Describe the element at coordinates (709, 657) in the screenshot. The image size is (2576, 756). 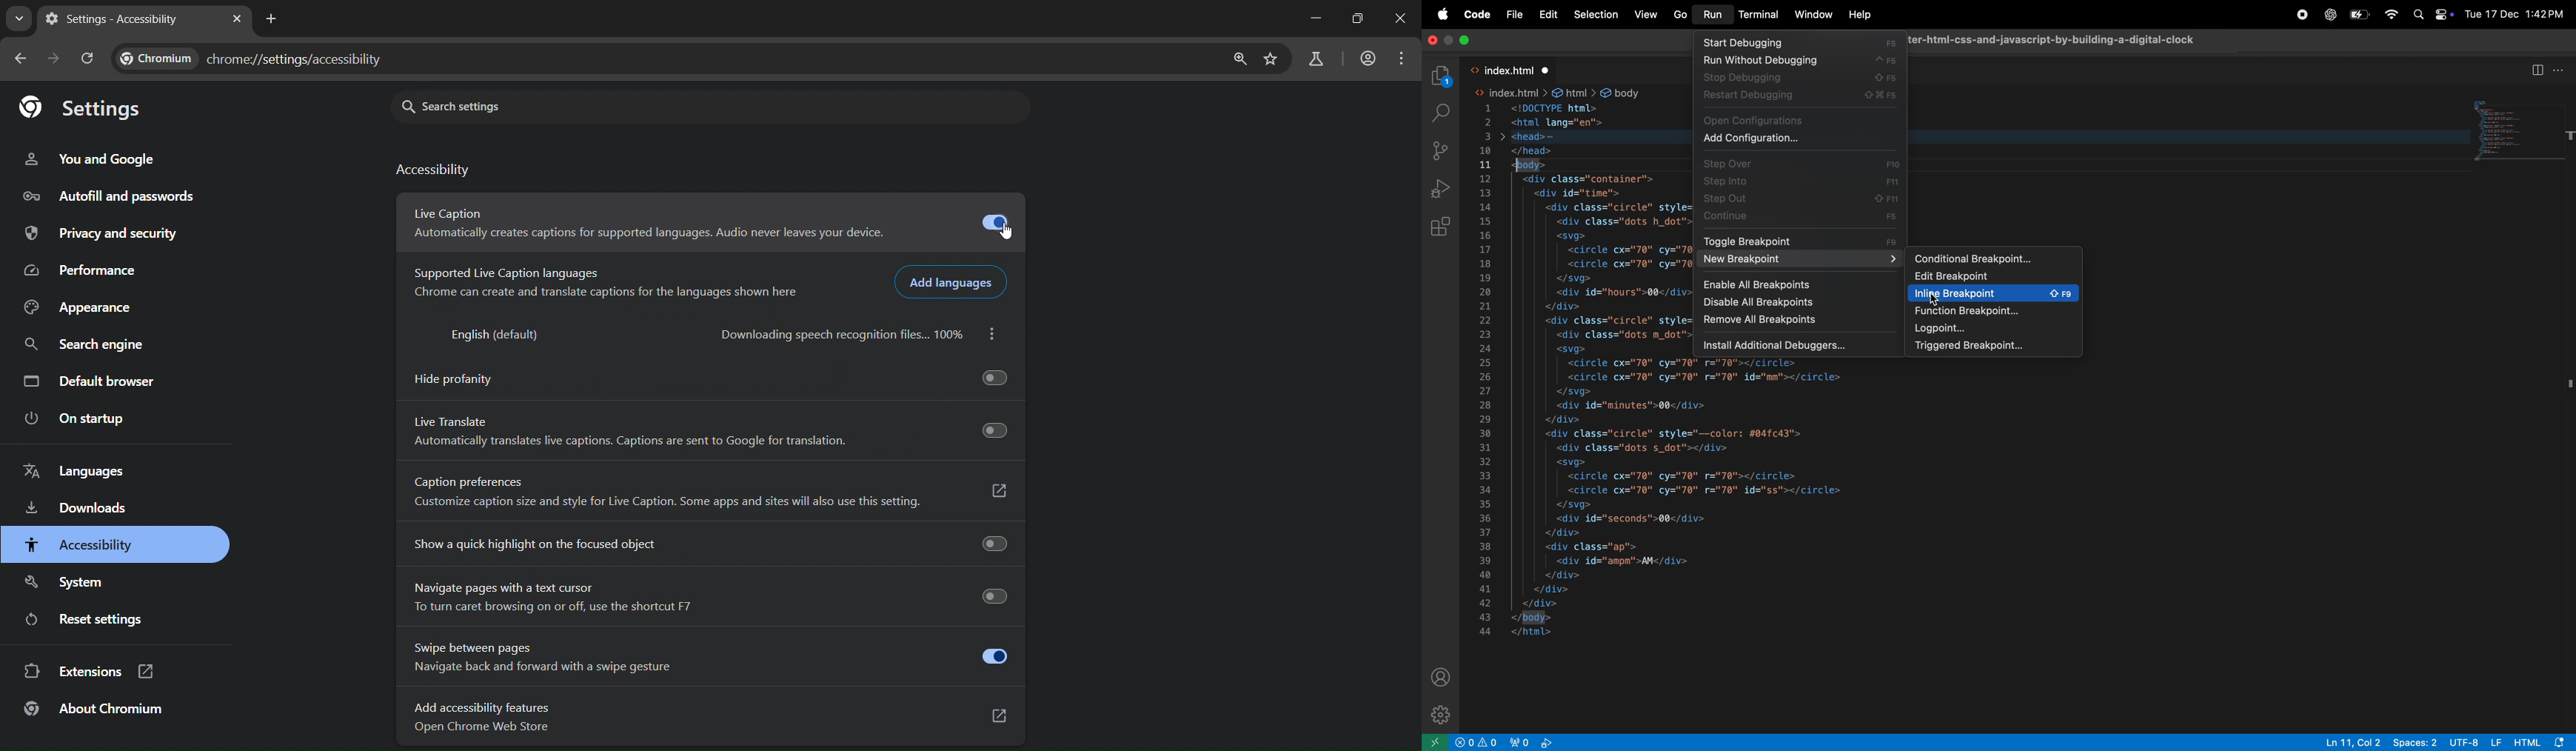
I see `Swipe between pages
Navigate back and forward with a swipe gesture` at that location.